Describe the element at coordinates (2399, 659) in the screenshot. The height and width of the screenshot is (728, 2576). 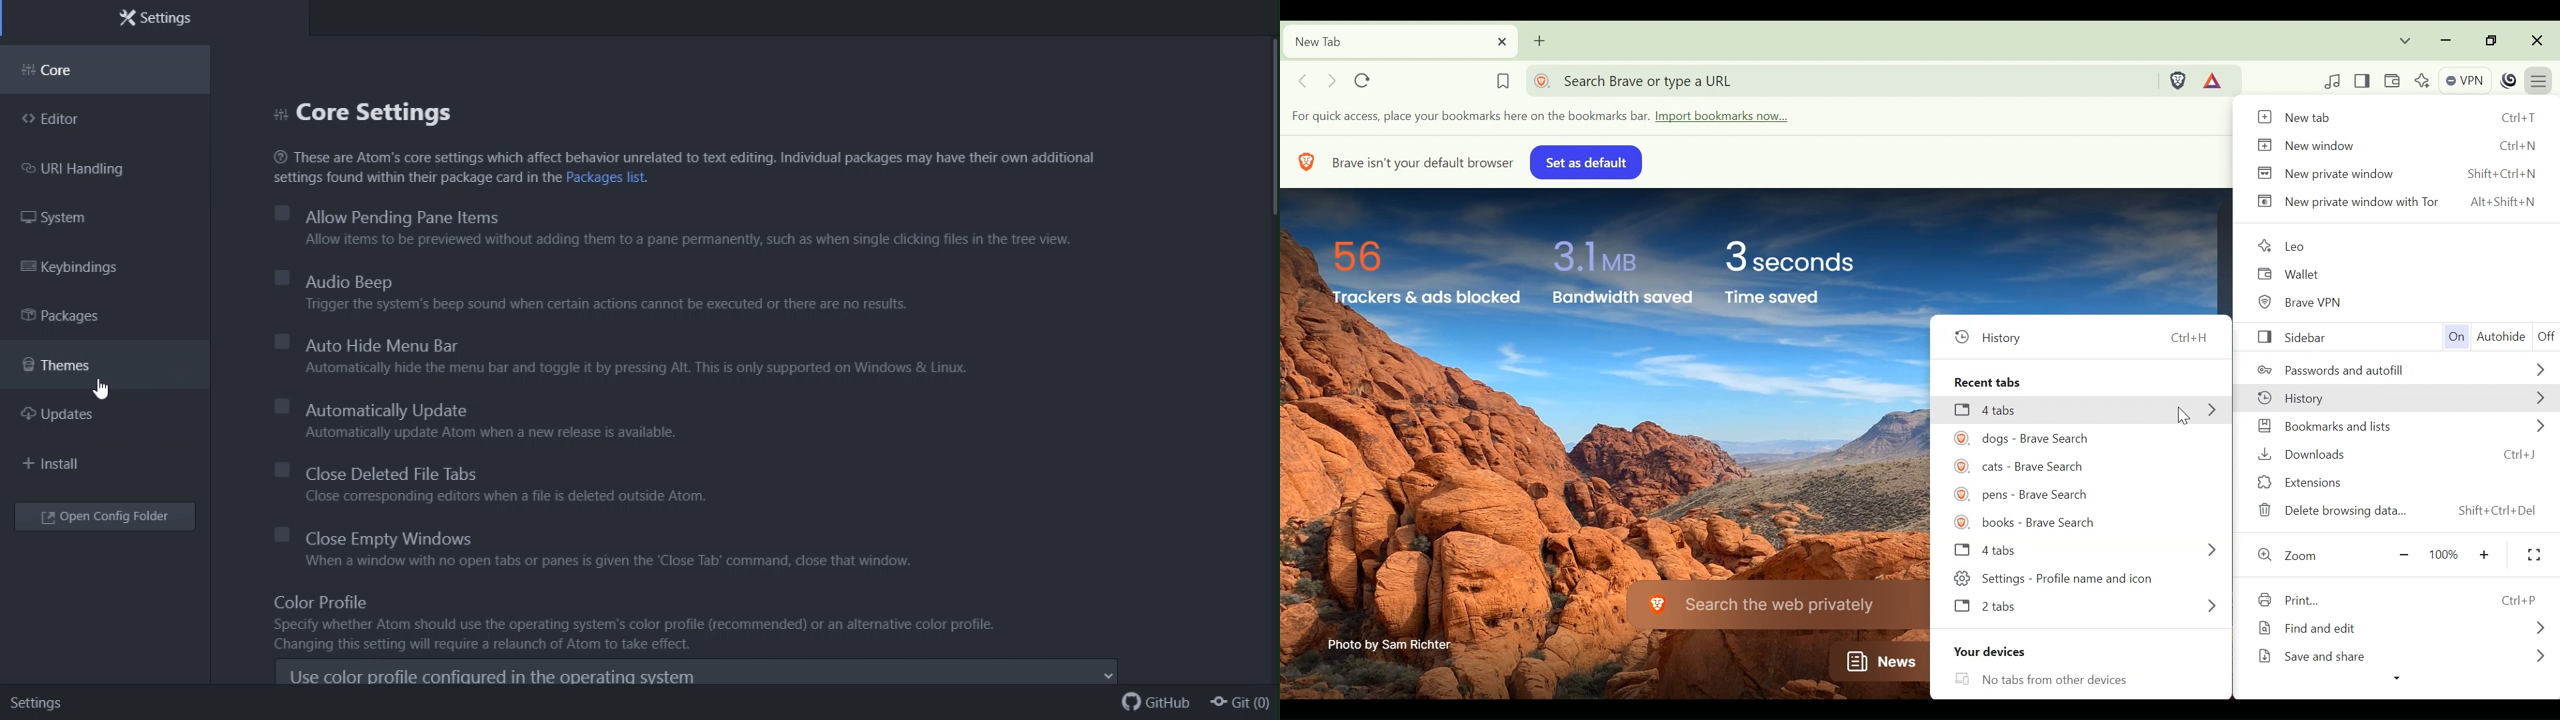
I see `Save and share` at that location.